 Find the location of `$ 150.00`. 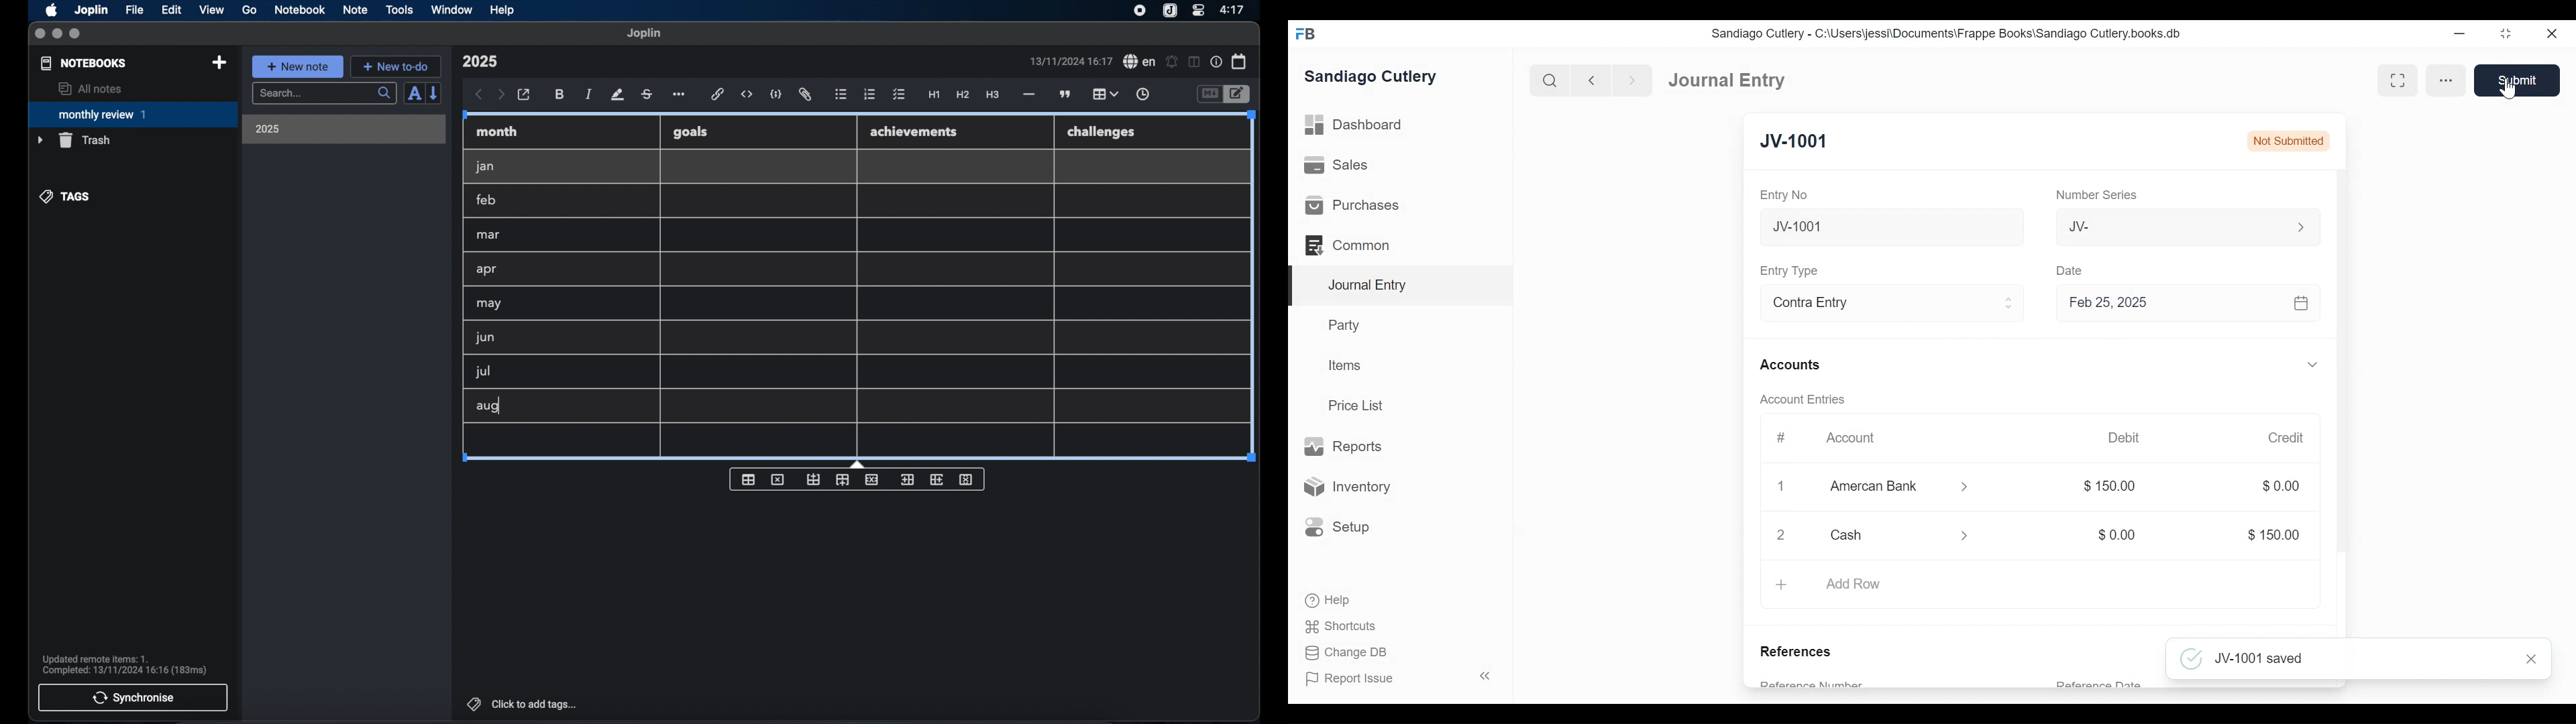

$ 150.00 is located at coordinates (2273, 536).